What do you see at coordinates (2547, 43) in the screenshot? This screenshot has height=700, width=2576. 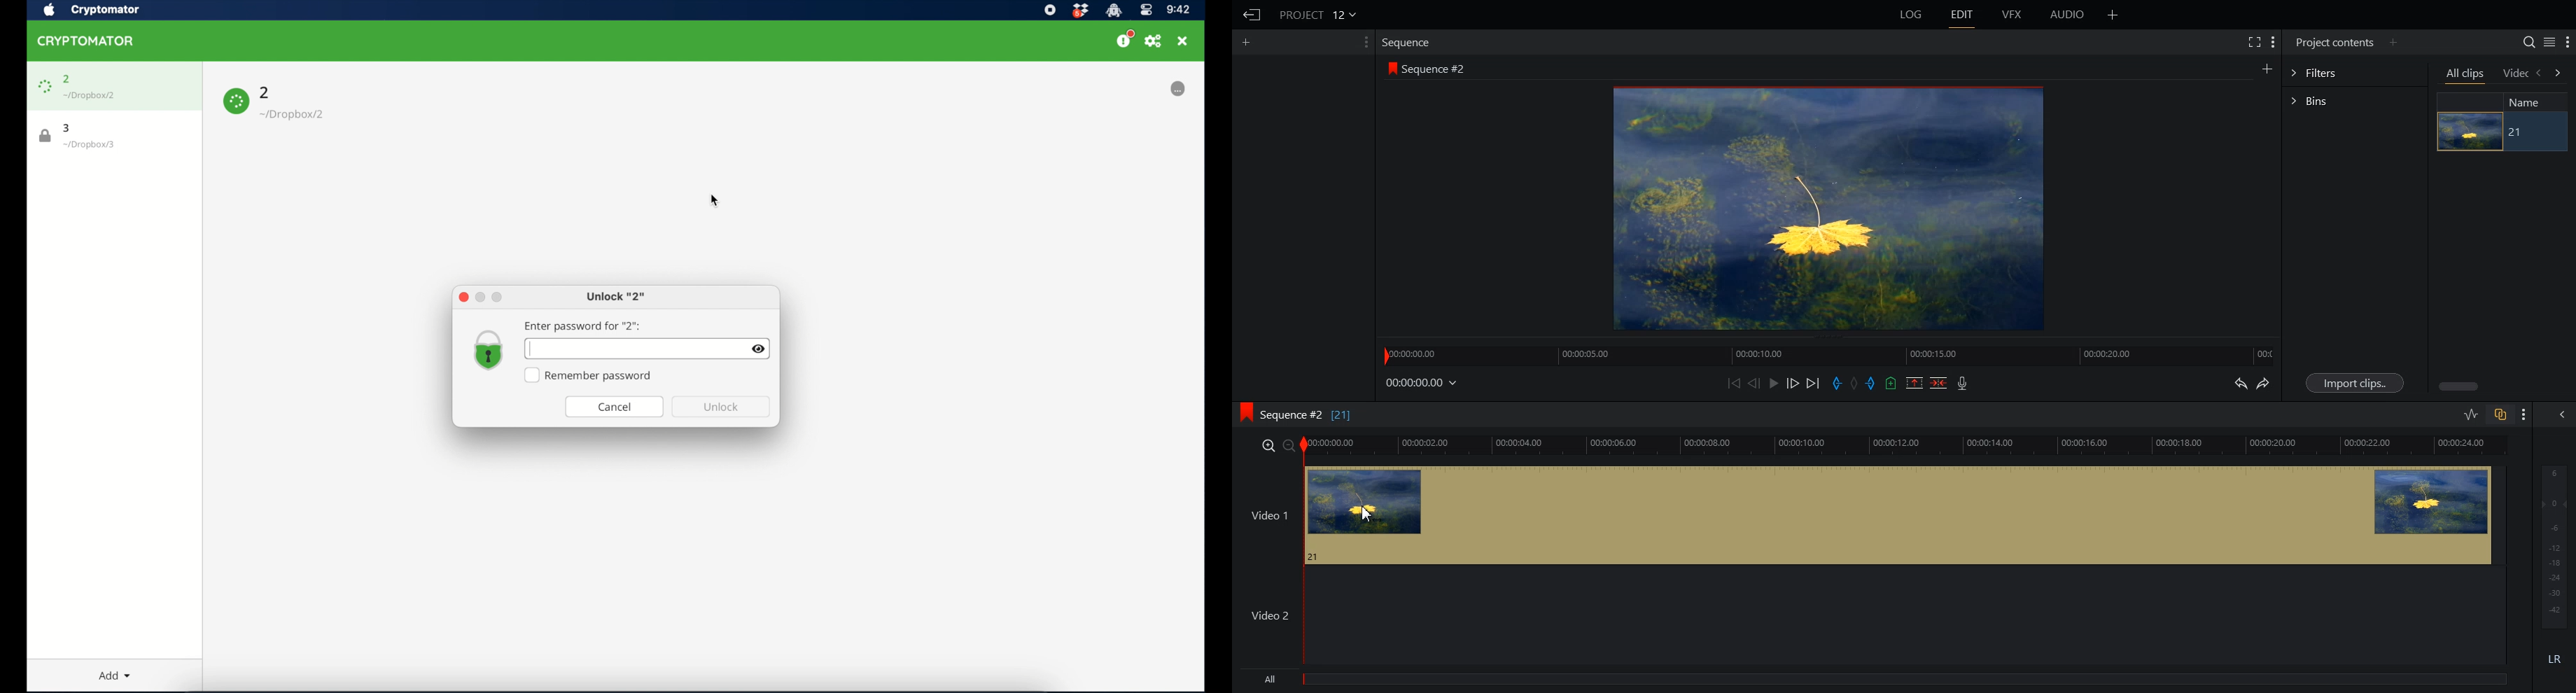 I see `Toggle between list and tile view` at bounding box center [2547, 43].